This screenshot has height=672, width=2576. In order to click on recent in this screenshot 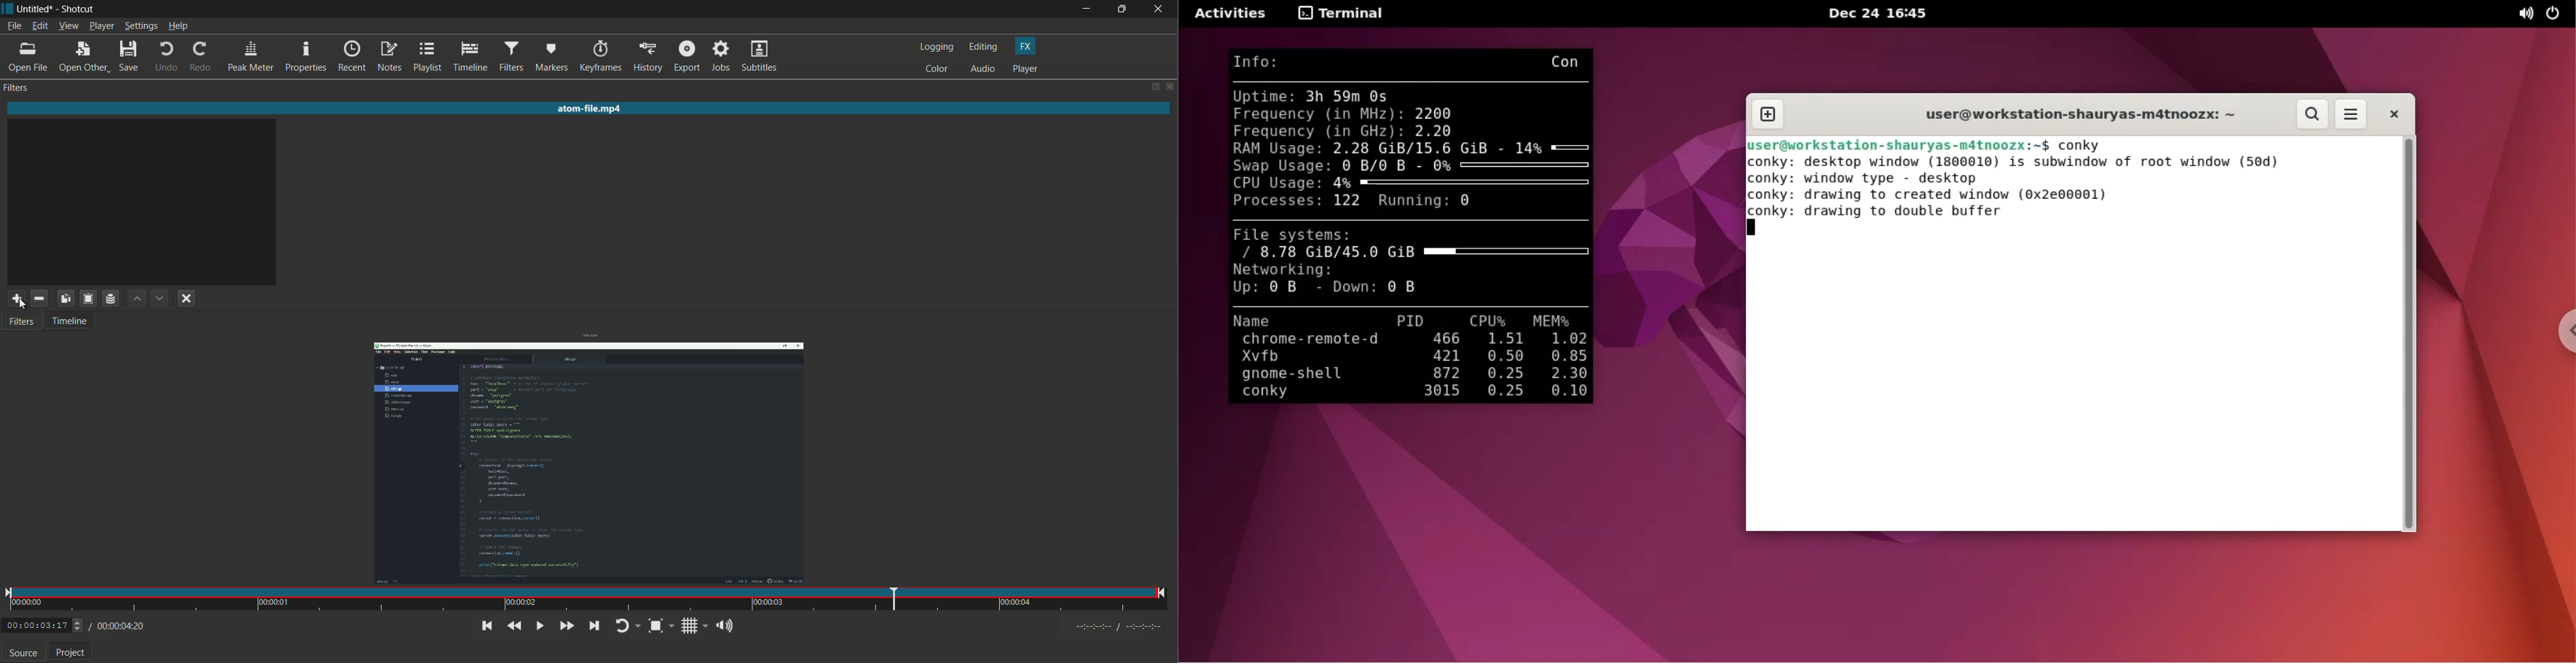, I will do `click(352, 57)`.